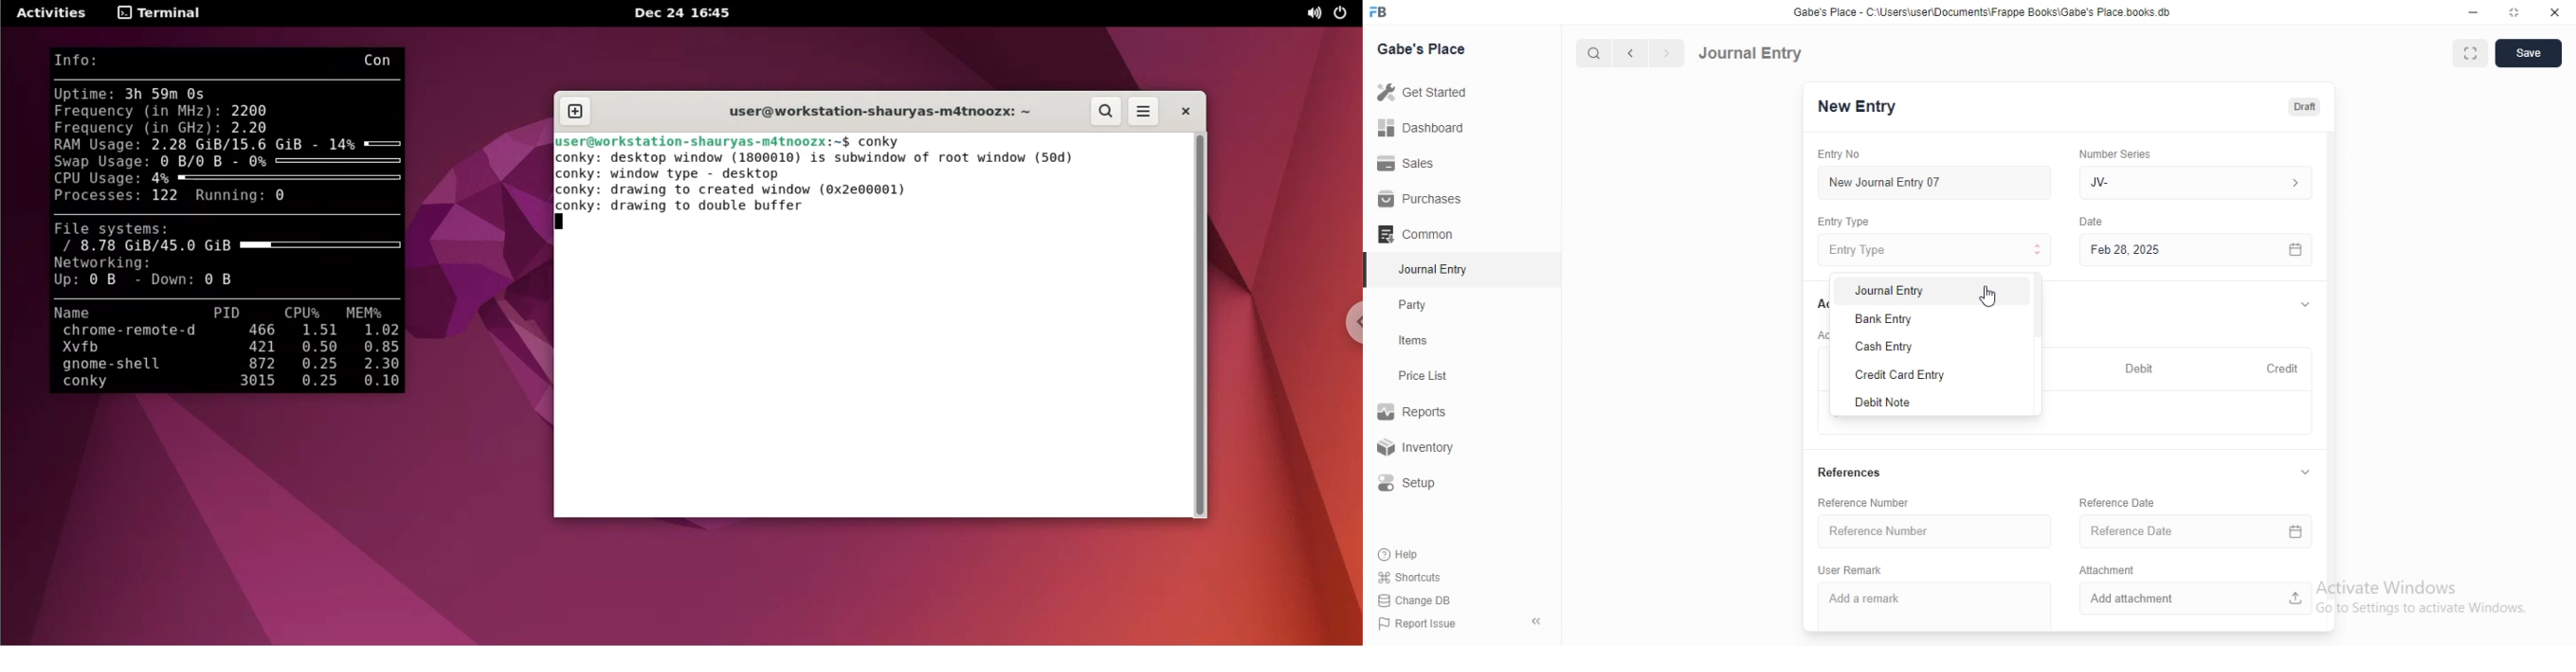 The image size is (2576, 672). What do you see at coordinates (1591, 53) in the screenshot?
I see `search` at bounding box center [1591, 53].